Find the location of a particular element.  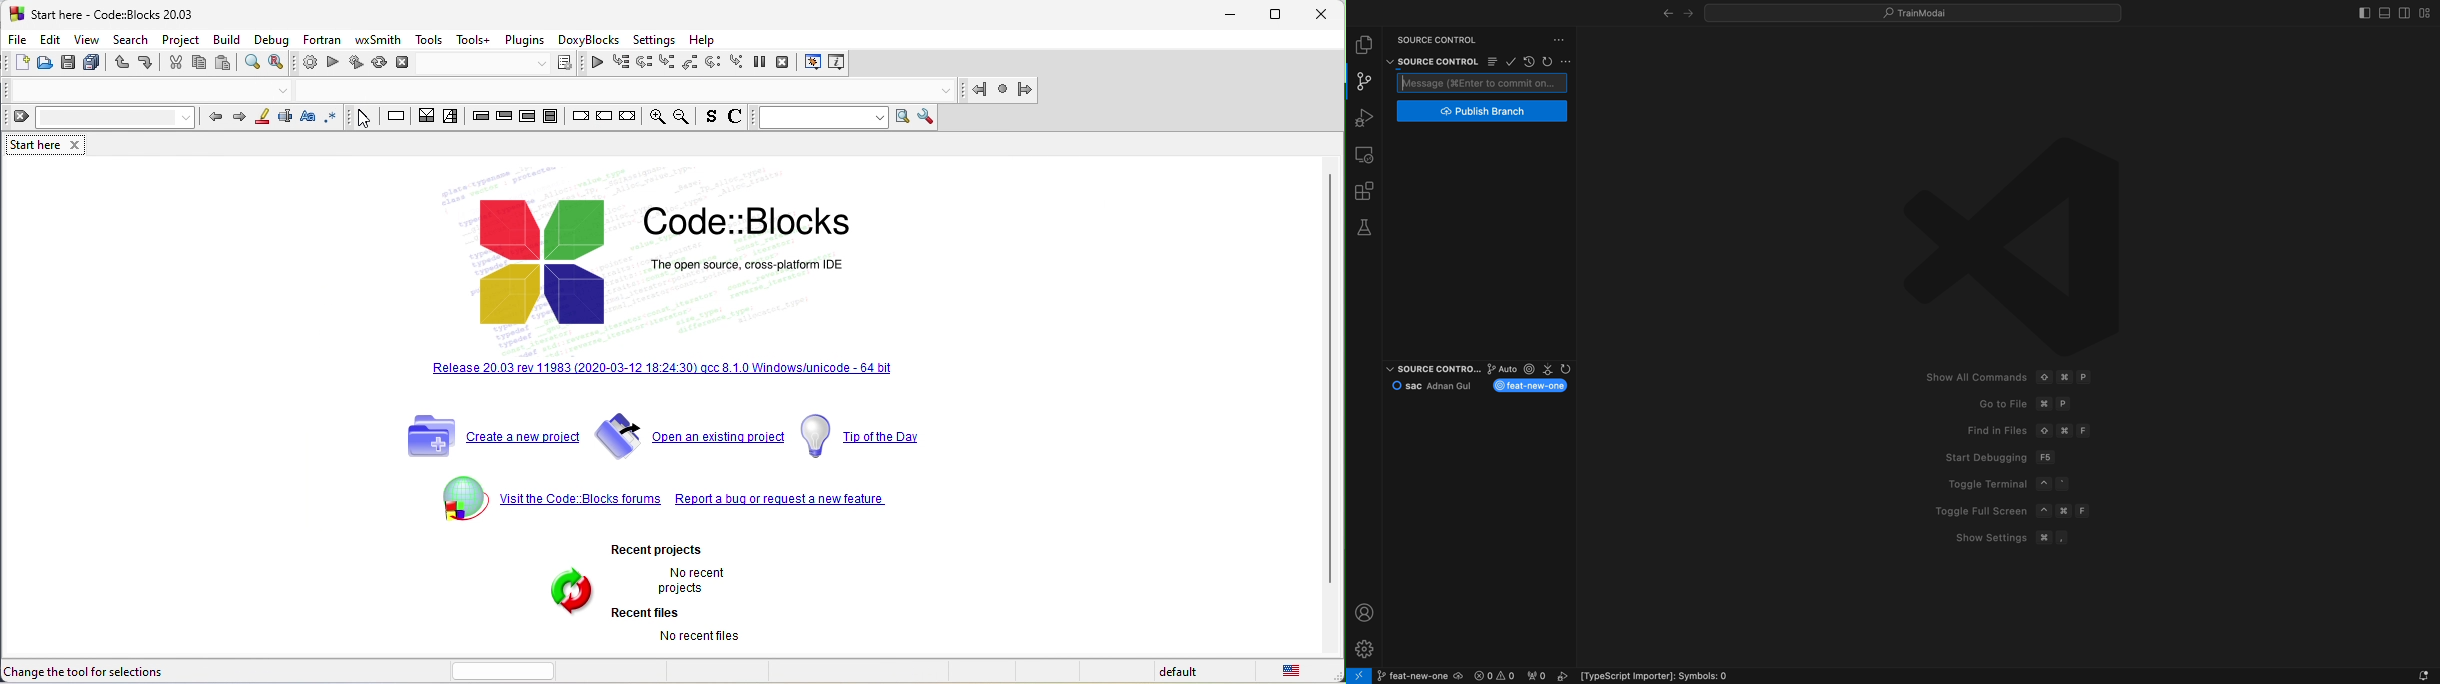

next instruction is located at coordinates (716, 65).